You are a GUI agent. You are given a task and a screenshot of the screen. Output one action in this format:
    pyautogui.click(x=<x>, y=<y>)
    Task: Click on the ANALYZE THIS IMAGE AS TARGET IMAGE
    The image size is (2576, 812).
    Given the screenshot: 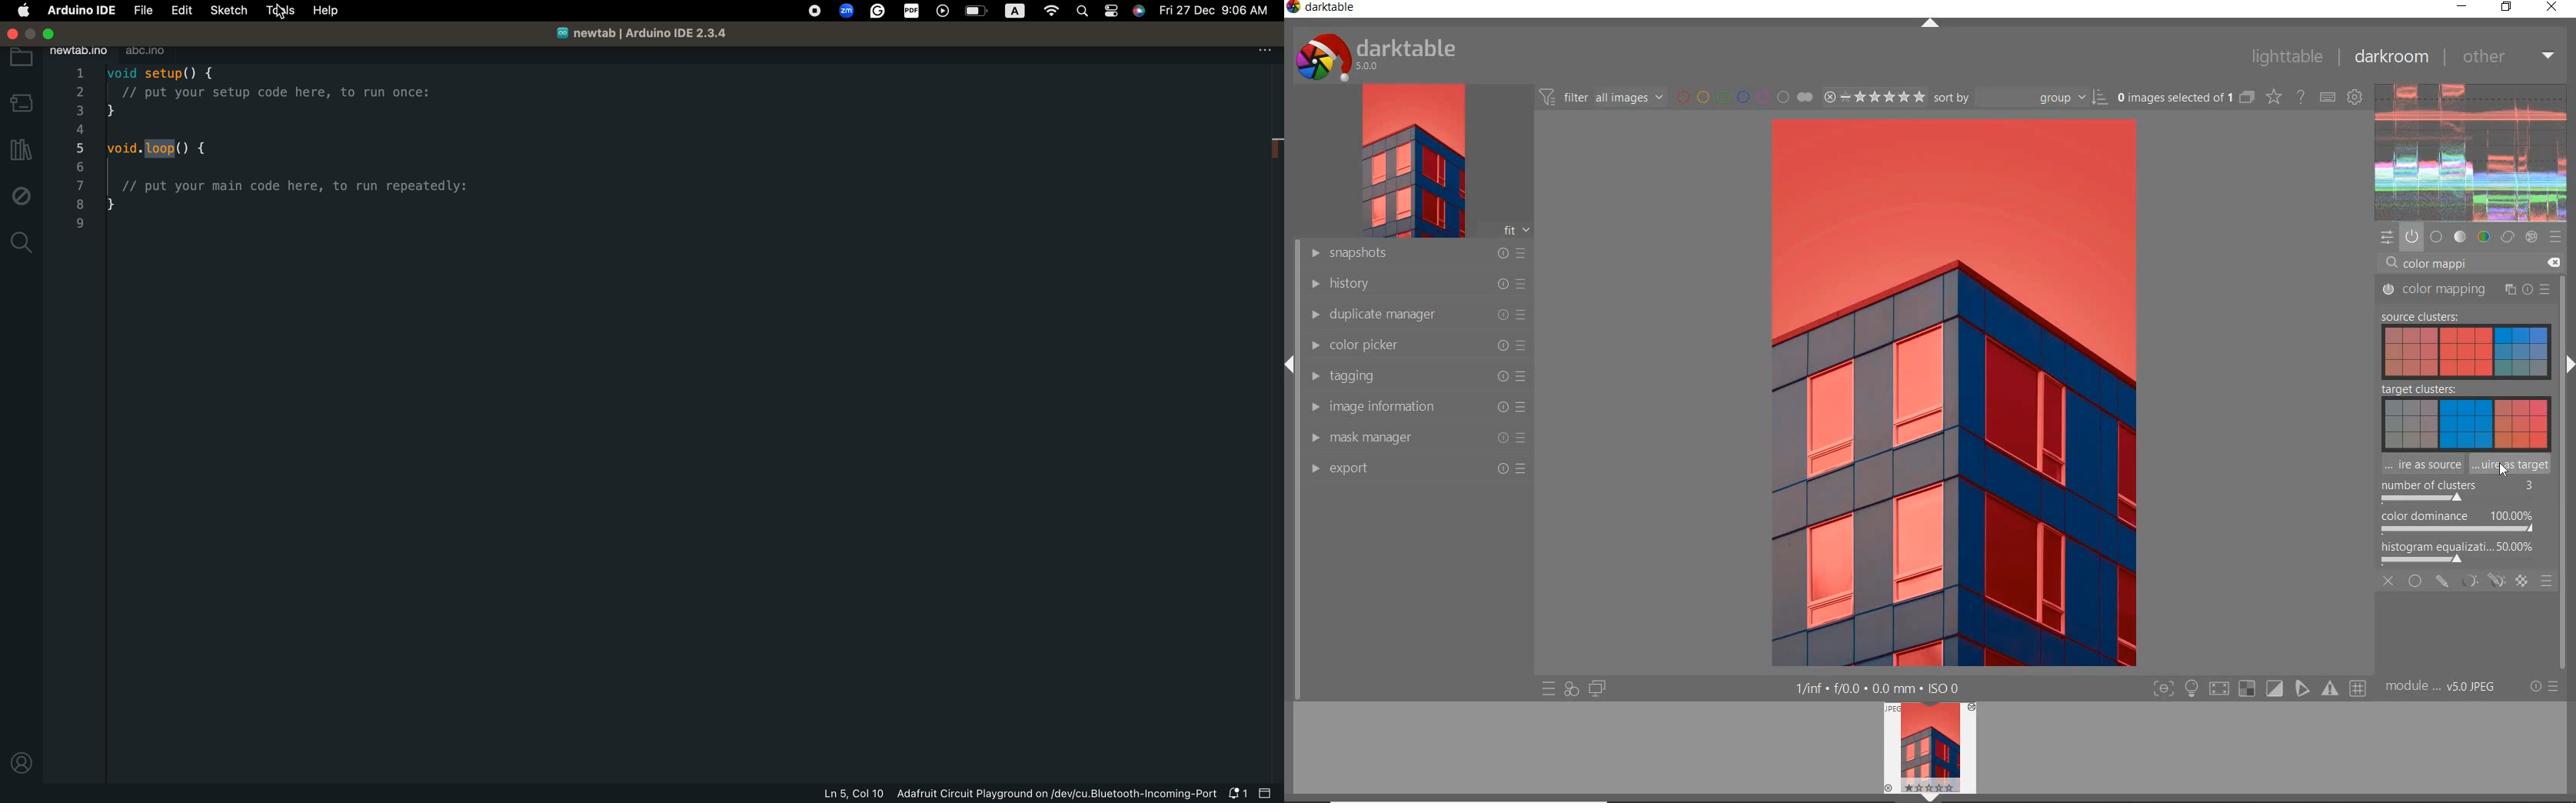 What is the action you would take?
    pyautogui.click(x=2512, y=465)
    